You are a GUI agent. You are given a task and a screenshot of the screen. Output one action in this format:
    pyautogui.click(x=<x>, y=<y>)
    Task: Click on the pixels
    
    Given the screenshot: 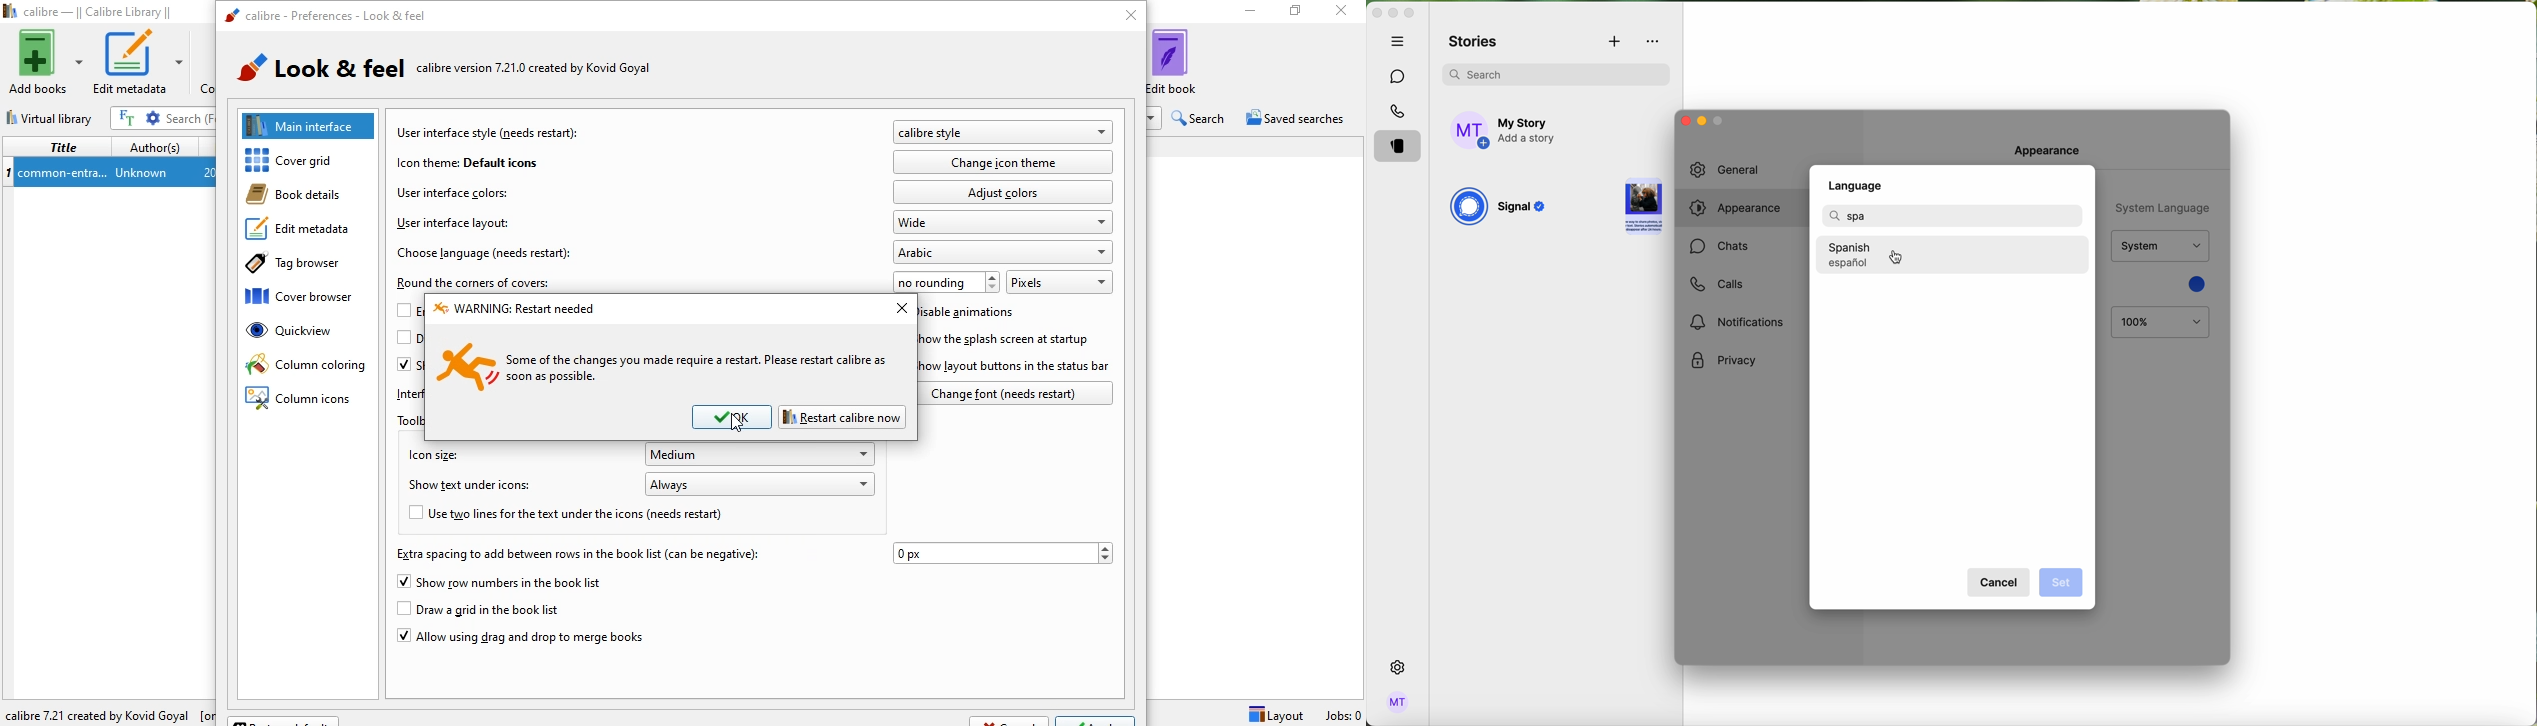 What is the action you would take?
    pyautogui.click(x=1058, y=281)
    